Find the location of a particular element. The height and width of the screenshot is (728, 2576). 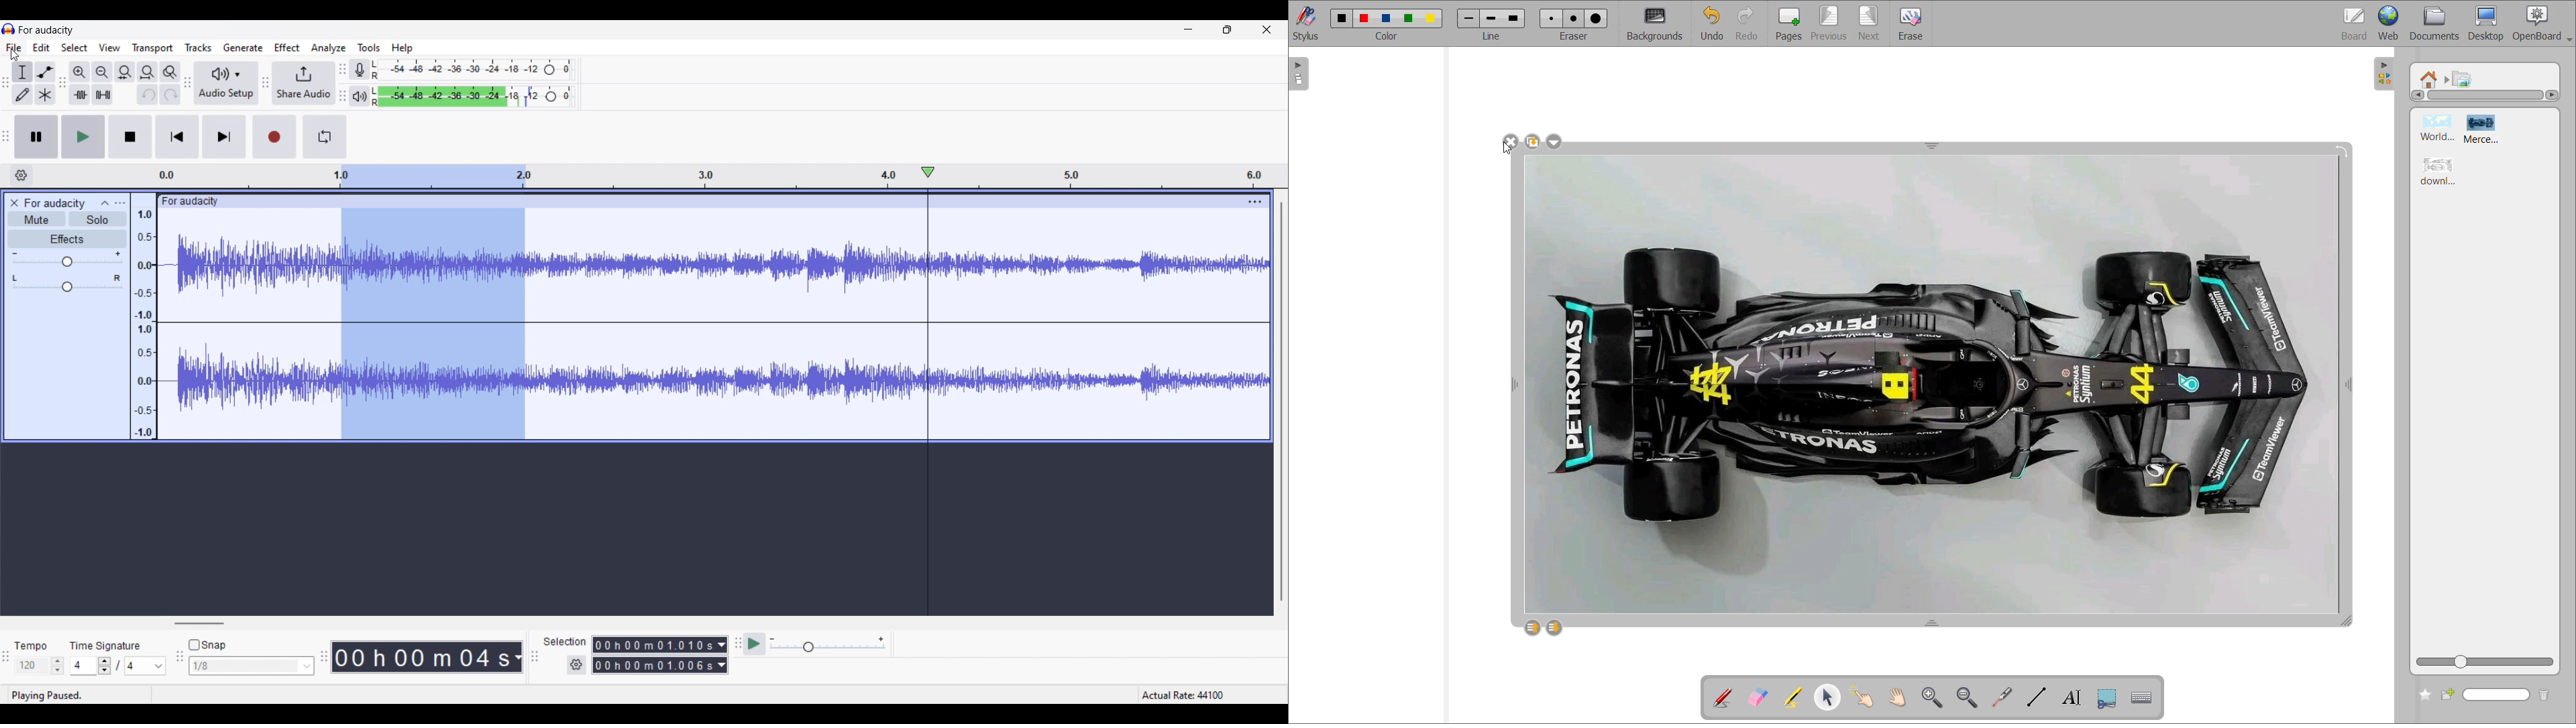

Mute is located at coordinates (36, 219).